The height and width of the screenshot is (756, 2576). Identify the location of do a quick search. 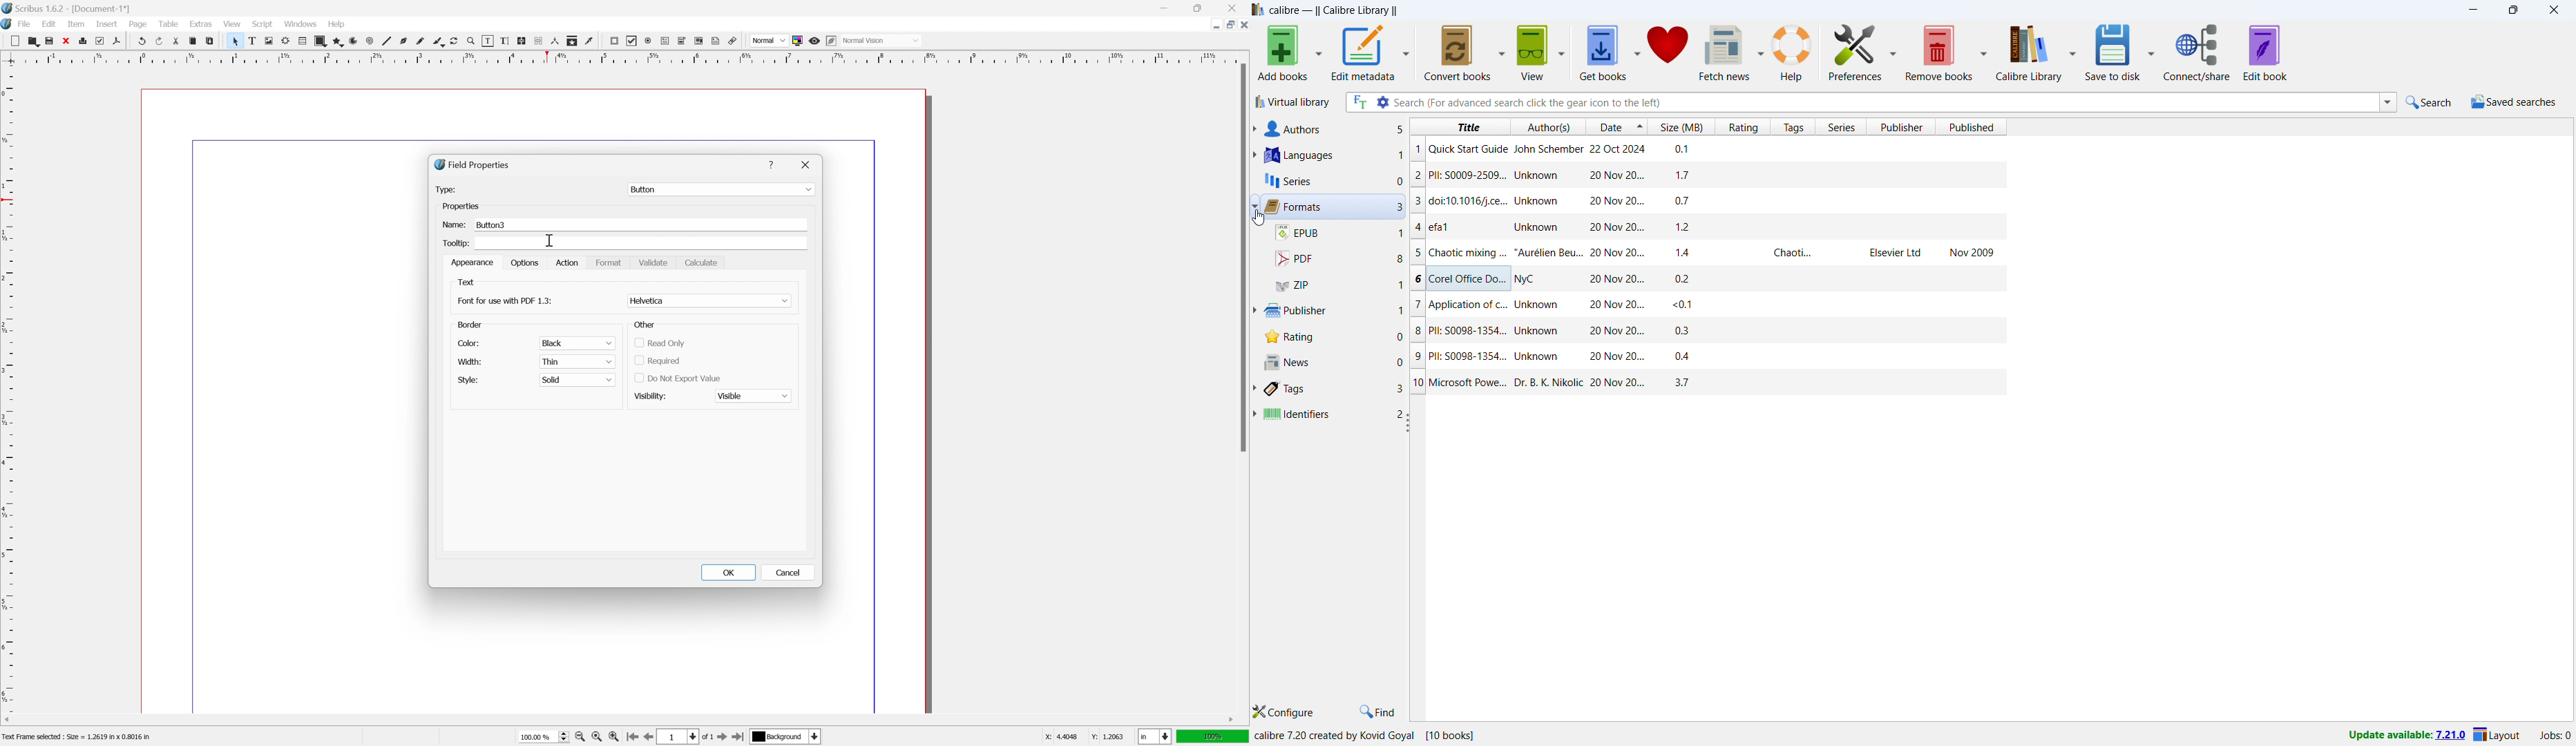
(2430, 102).